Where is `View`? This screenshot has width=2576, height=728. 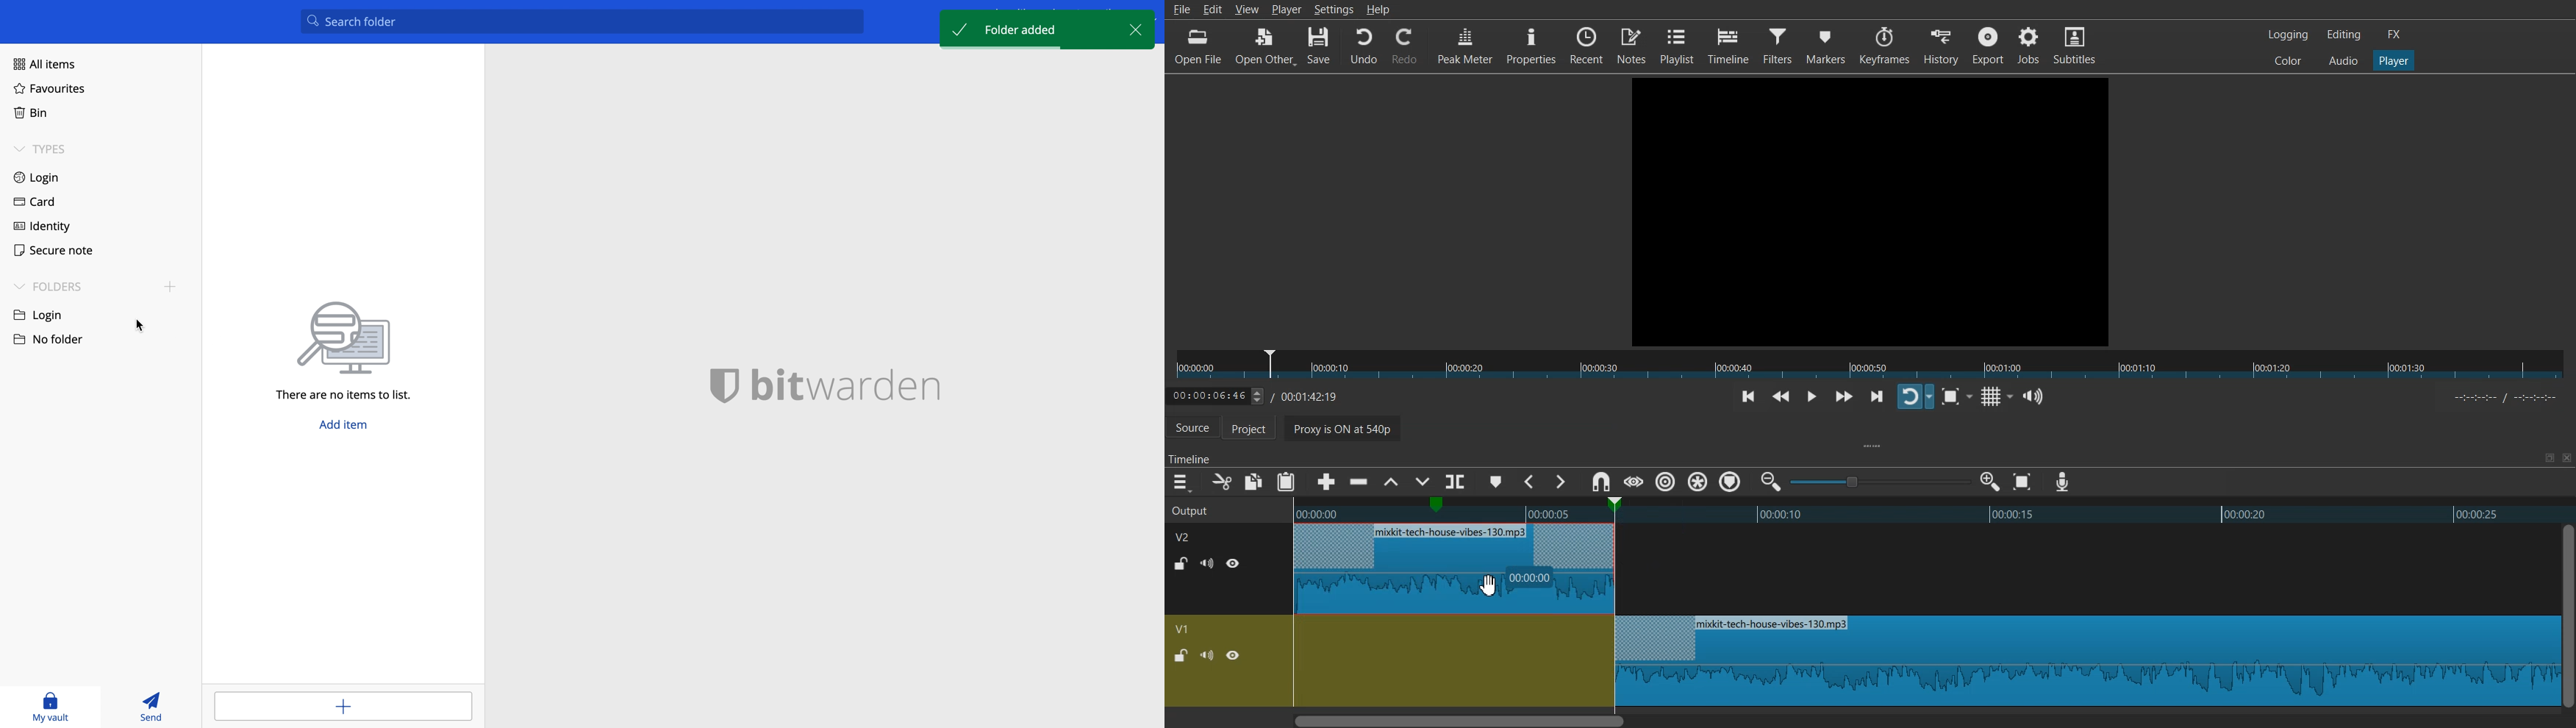 View is located at coordinates (1247, 11).